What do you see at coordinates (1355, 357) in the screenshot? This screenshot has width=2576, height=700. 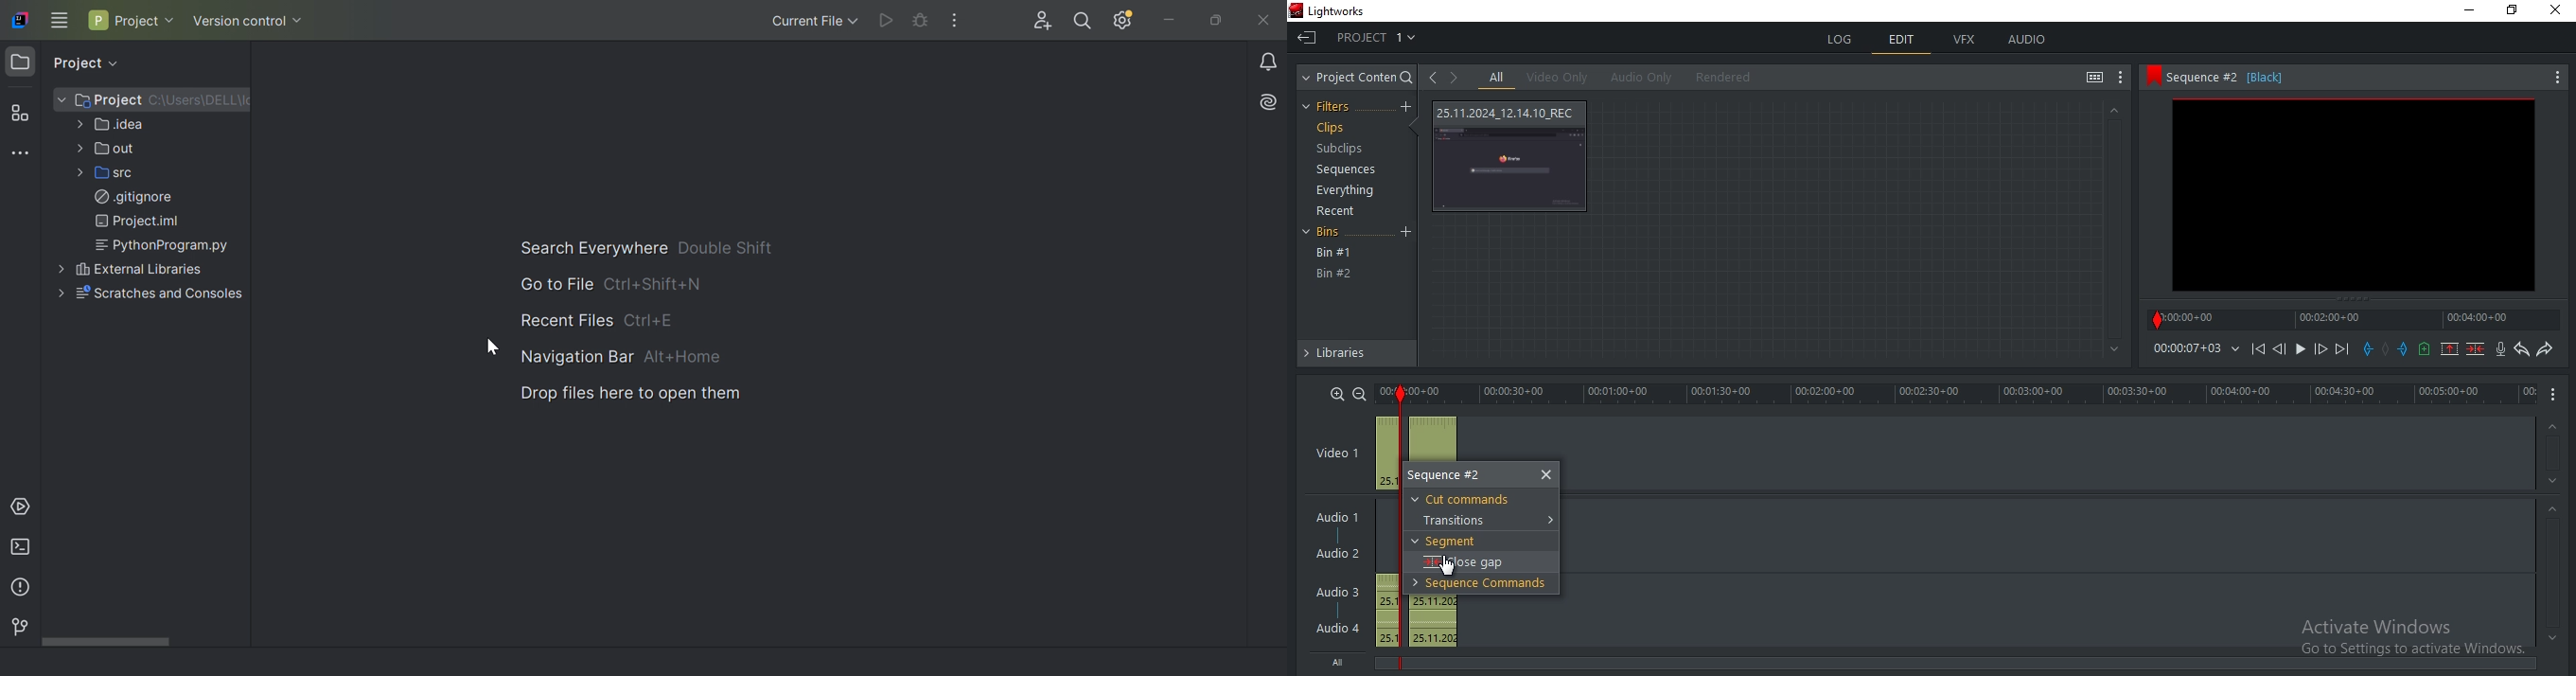 I see `libraries` at bounding box center [1355, 357].